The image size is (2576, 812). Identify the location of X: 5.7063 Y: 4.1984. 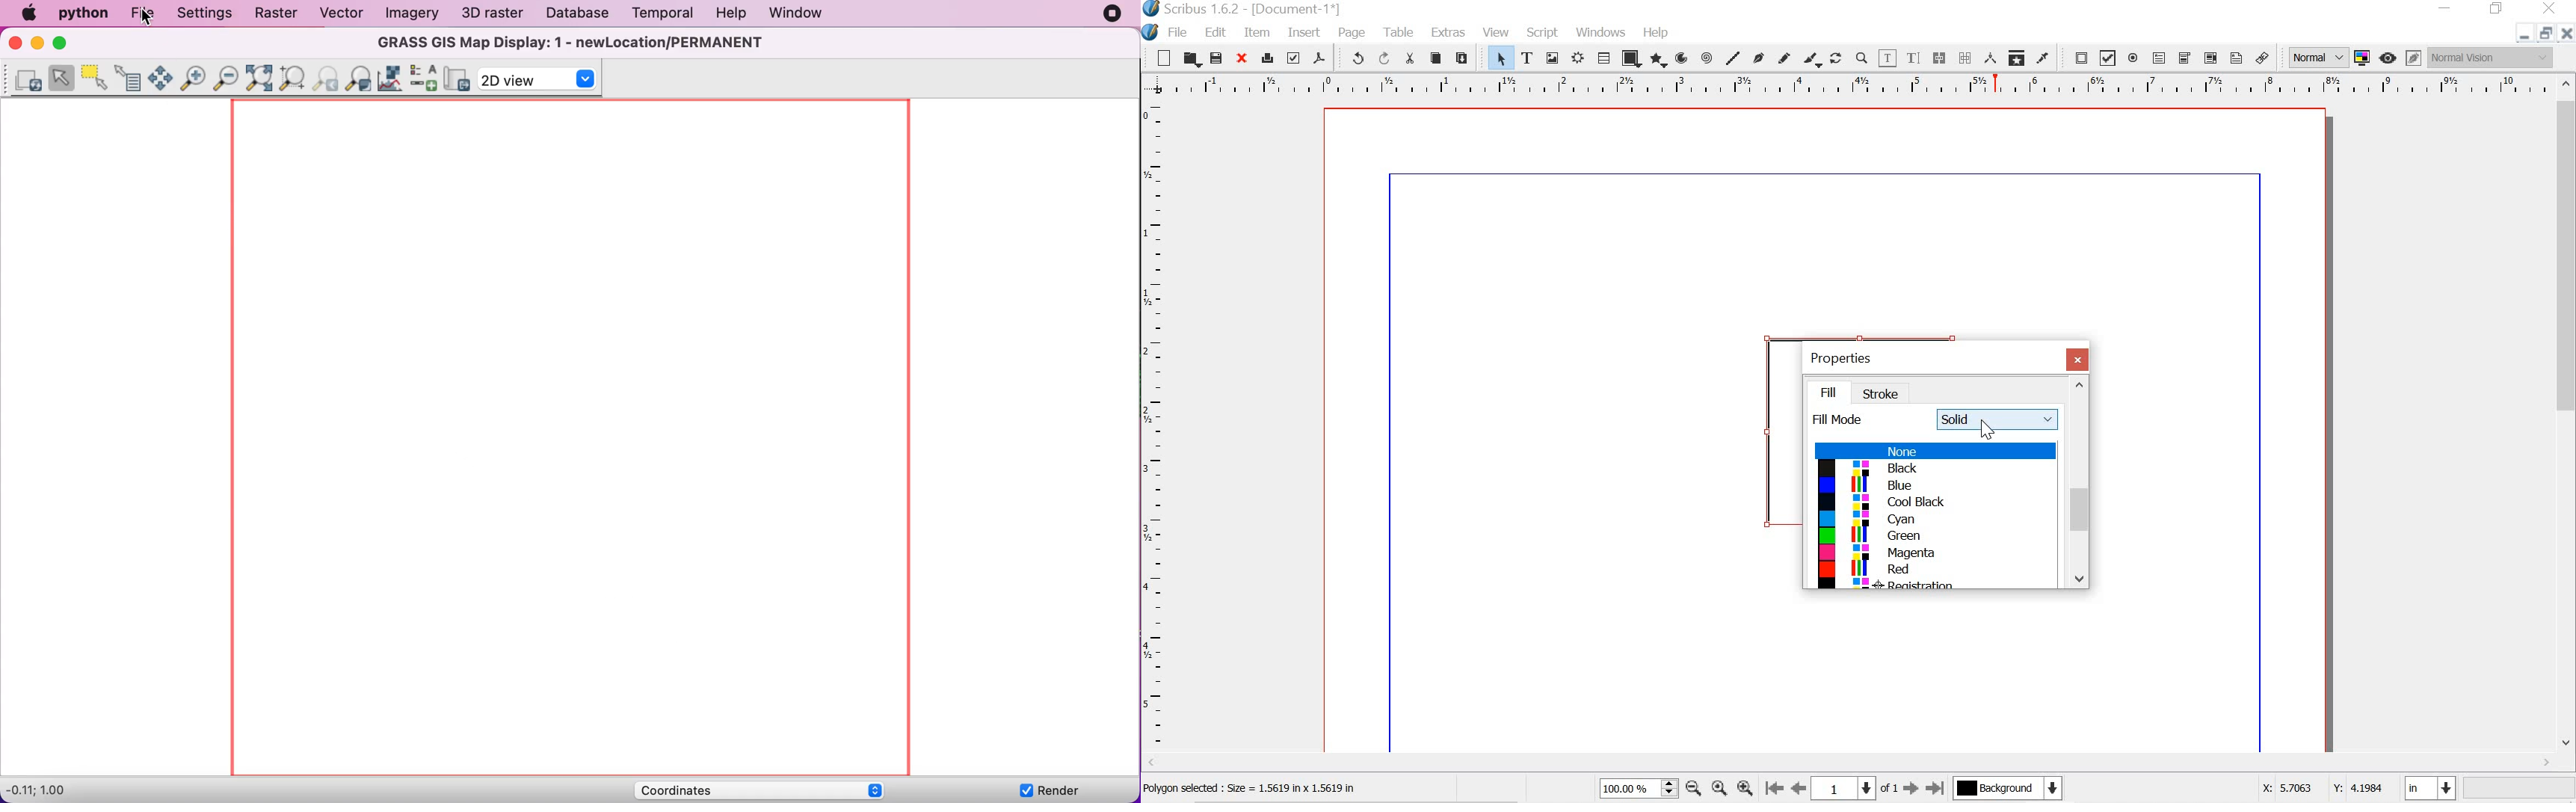
(2313, 790).